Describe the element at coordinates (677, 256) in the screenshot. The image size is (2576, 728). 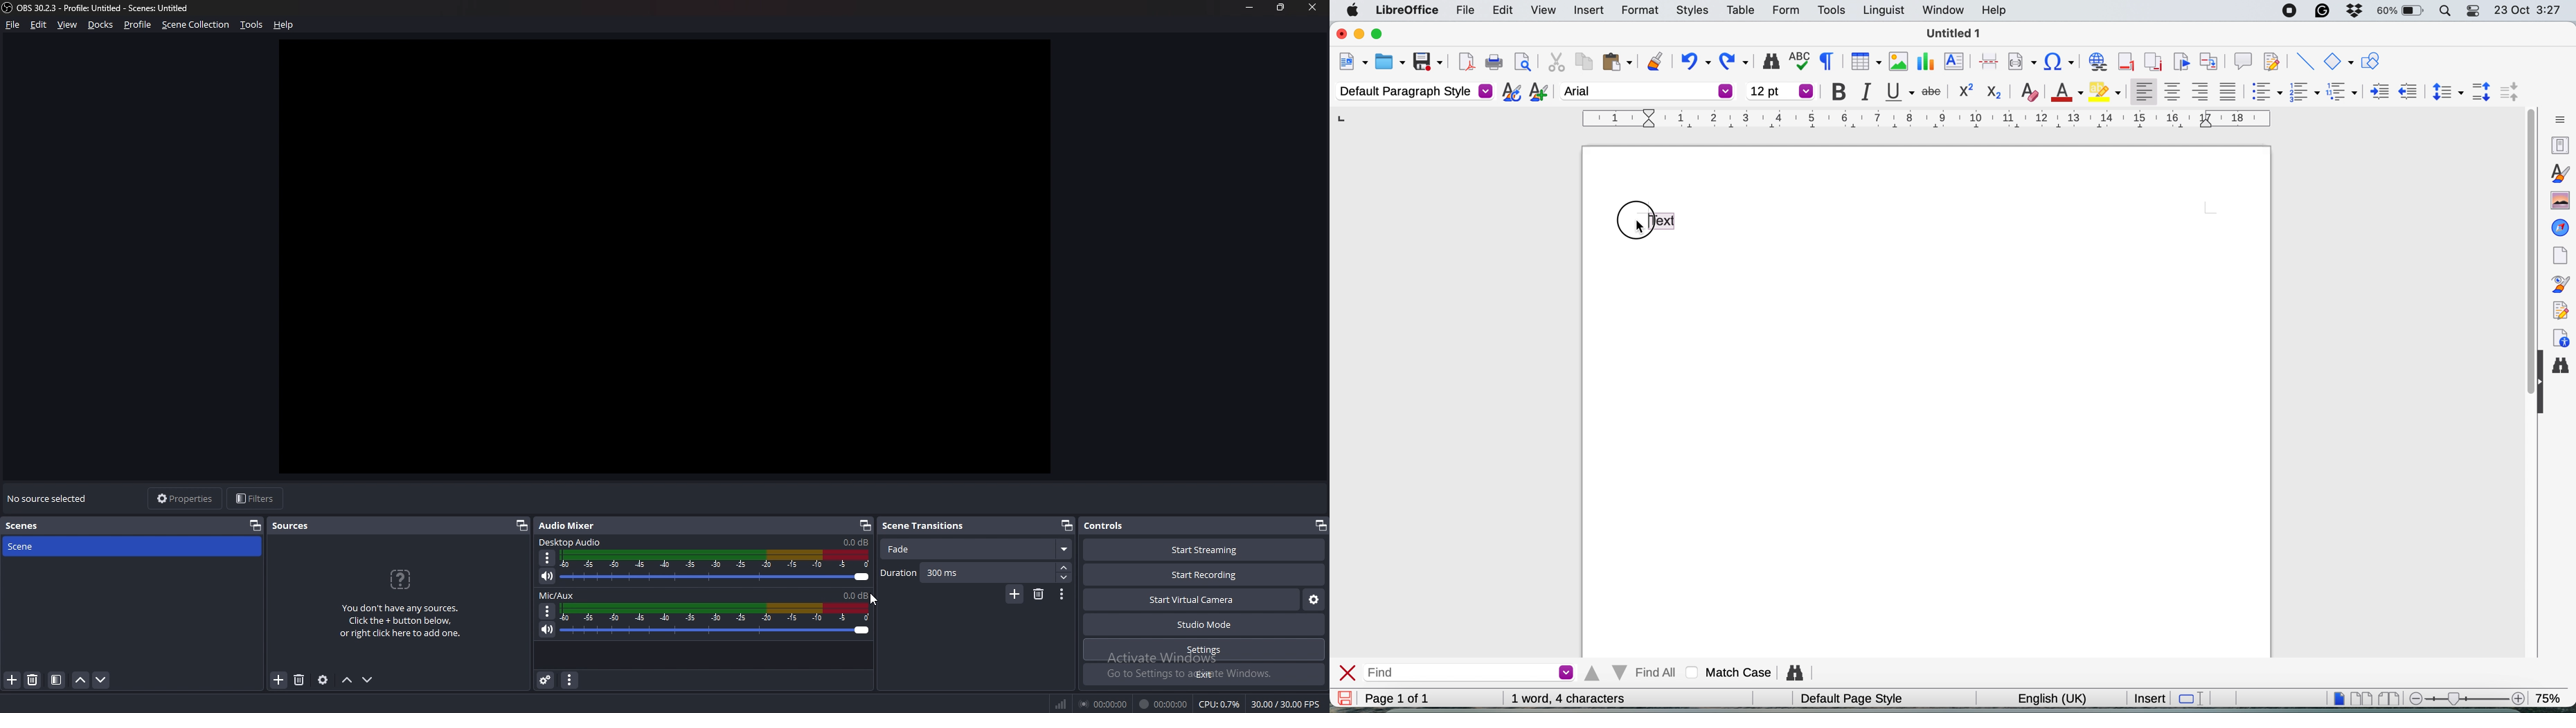
I see `workspace` at that location.